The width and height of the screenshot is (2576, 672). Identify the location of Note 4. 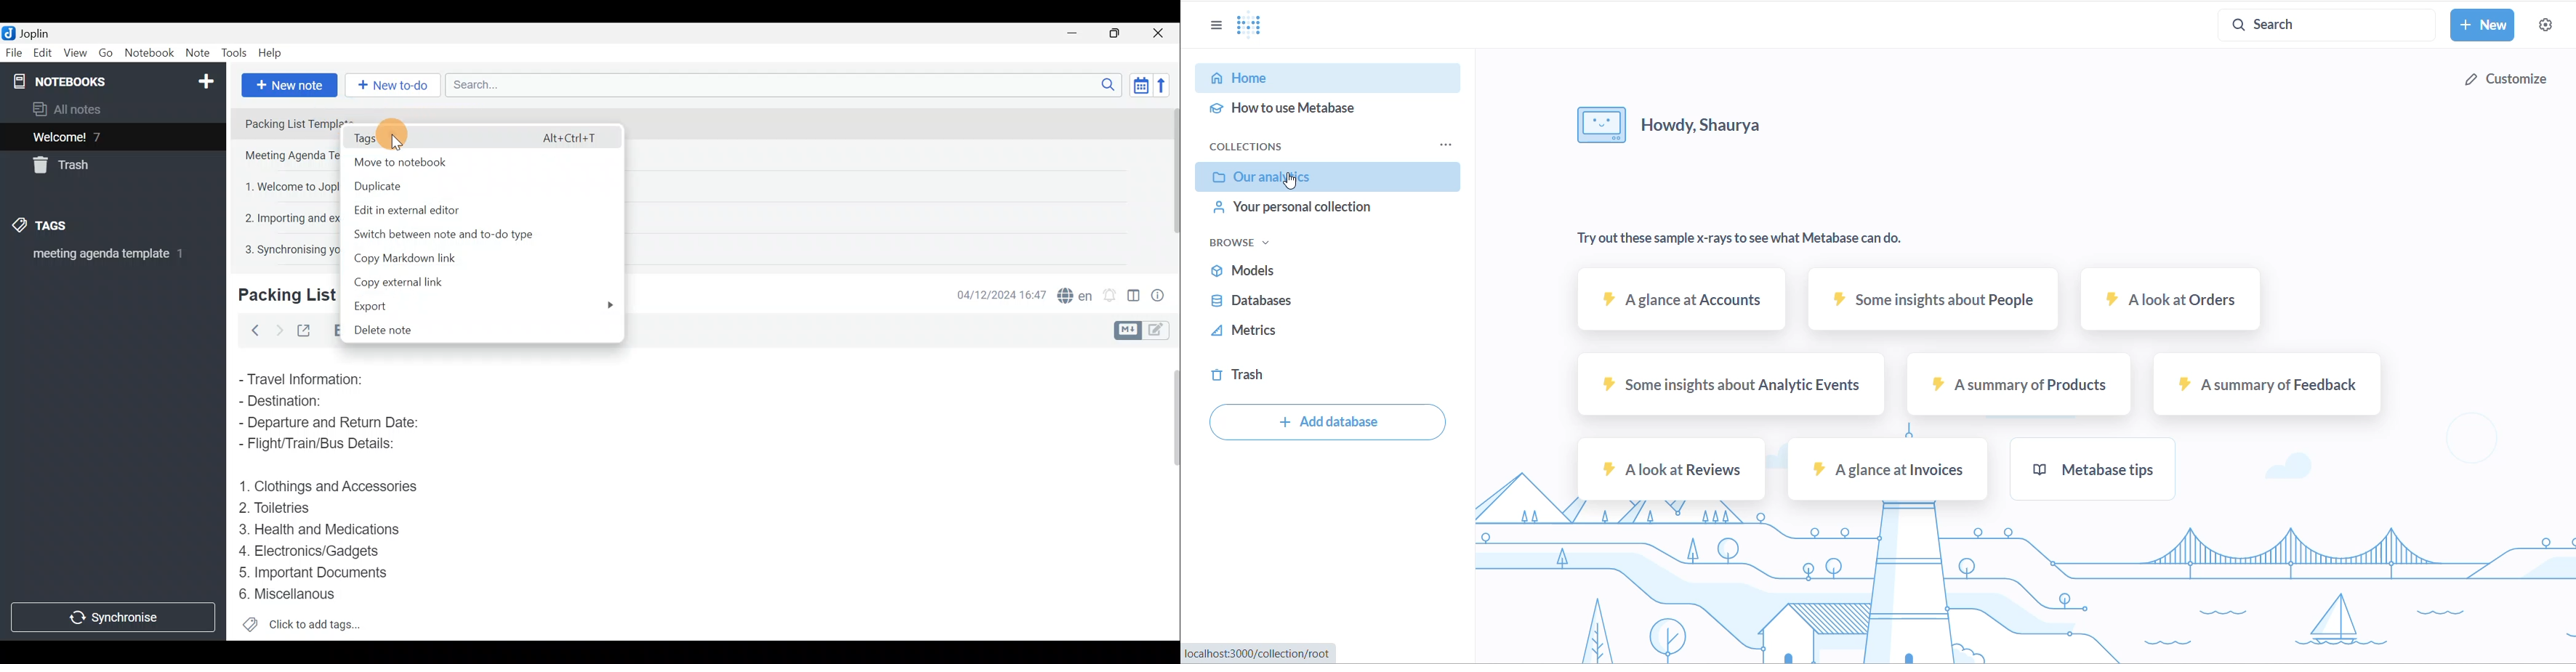
(279, 216).